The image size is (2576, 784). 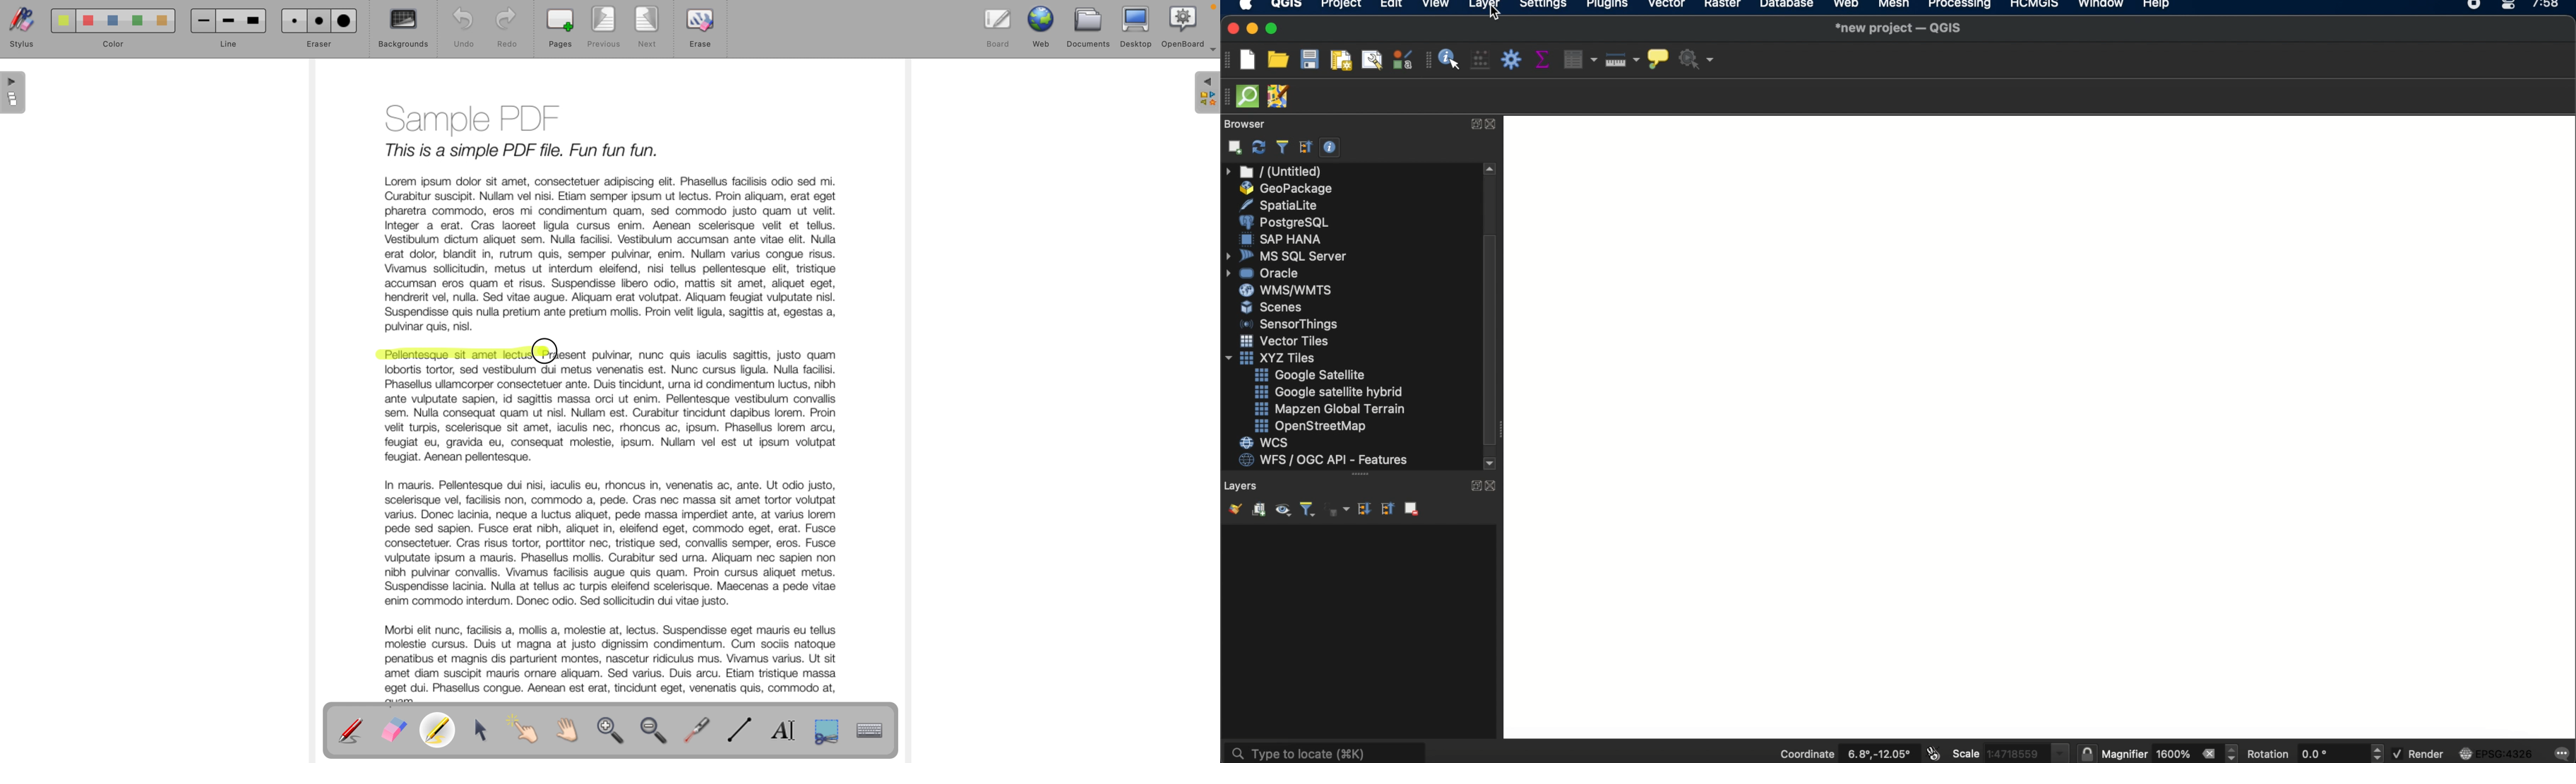 I want to click on plugins, so click(x=1607, y=6).